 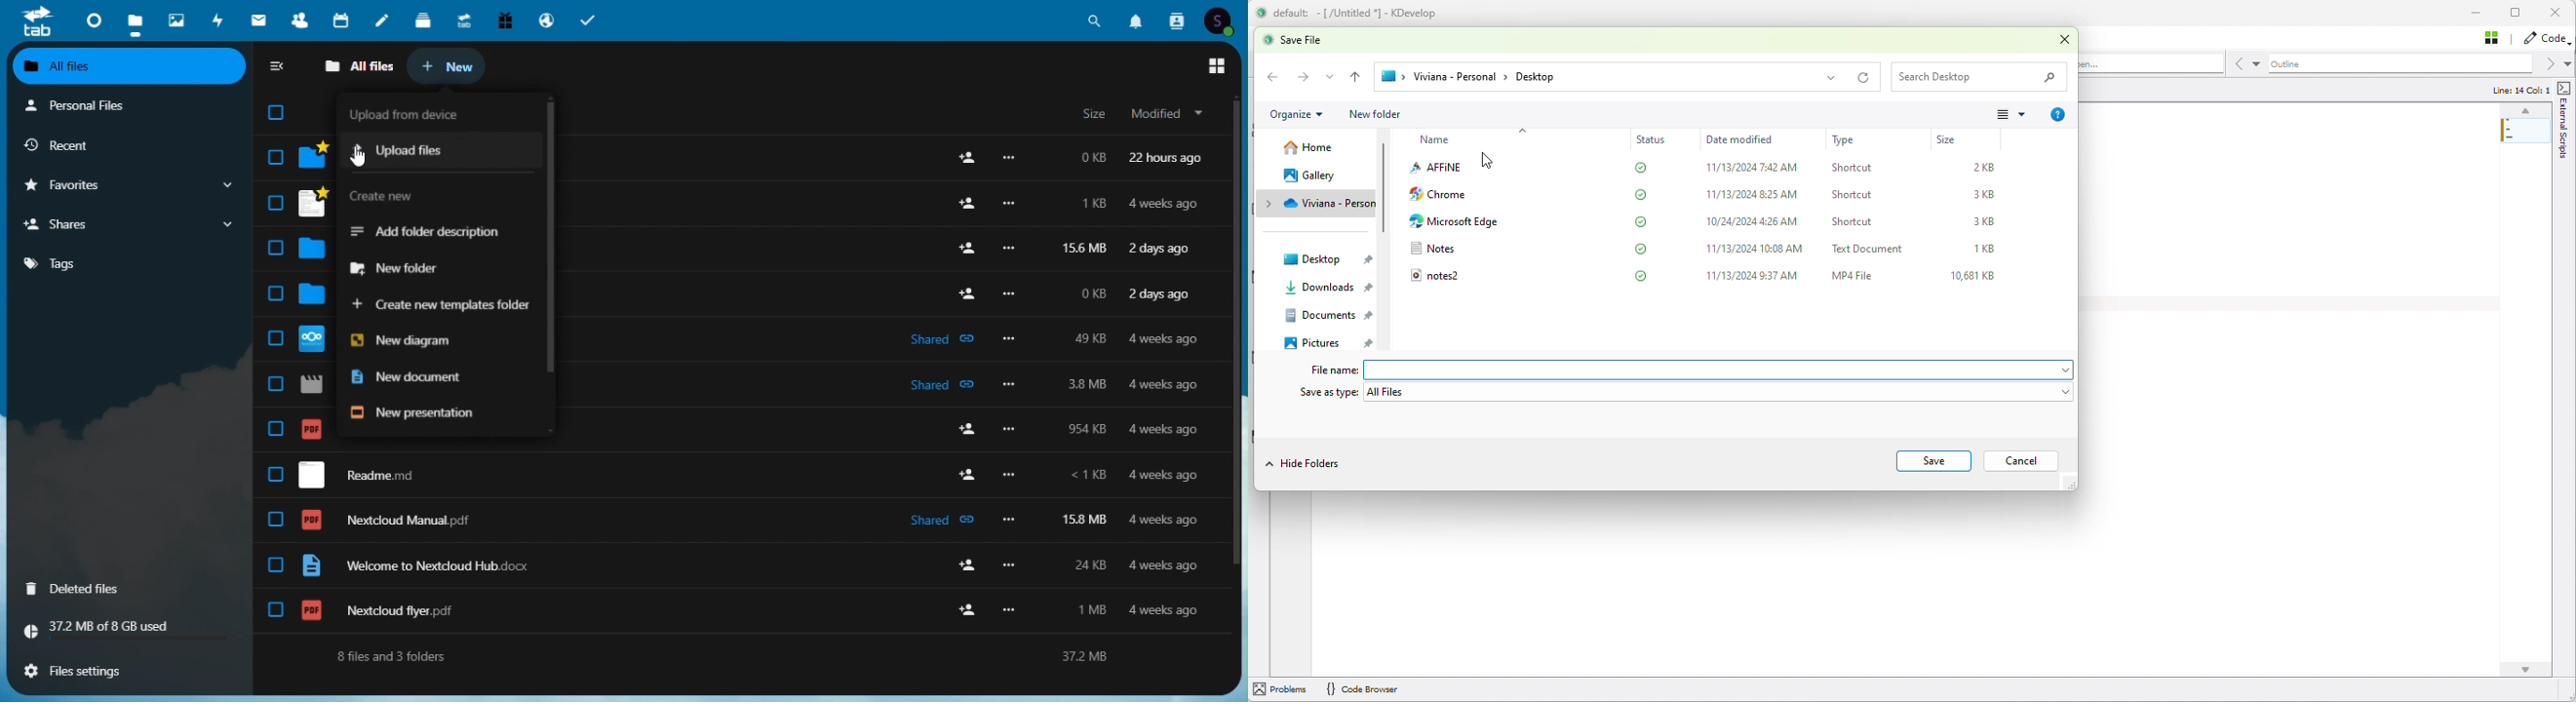 What do you see at coordinates (312, 386) in the screenshot?
I see `file` at bounding box center [312, 386].